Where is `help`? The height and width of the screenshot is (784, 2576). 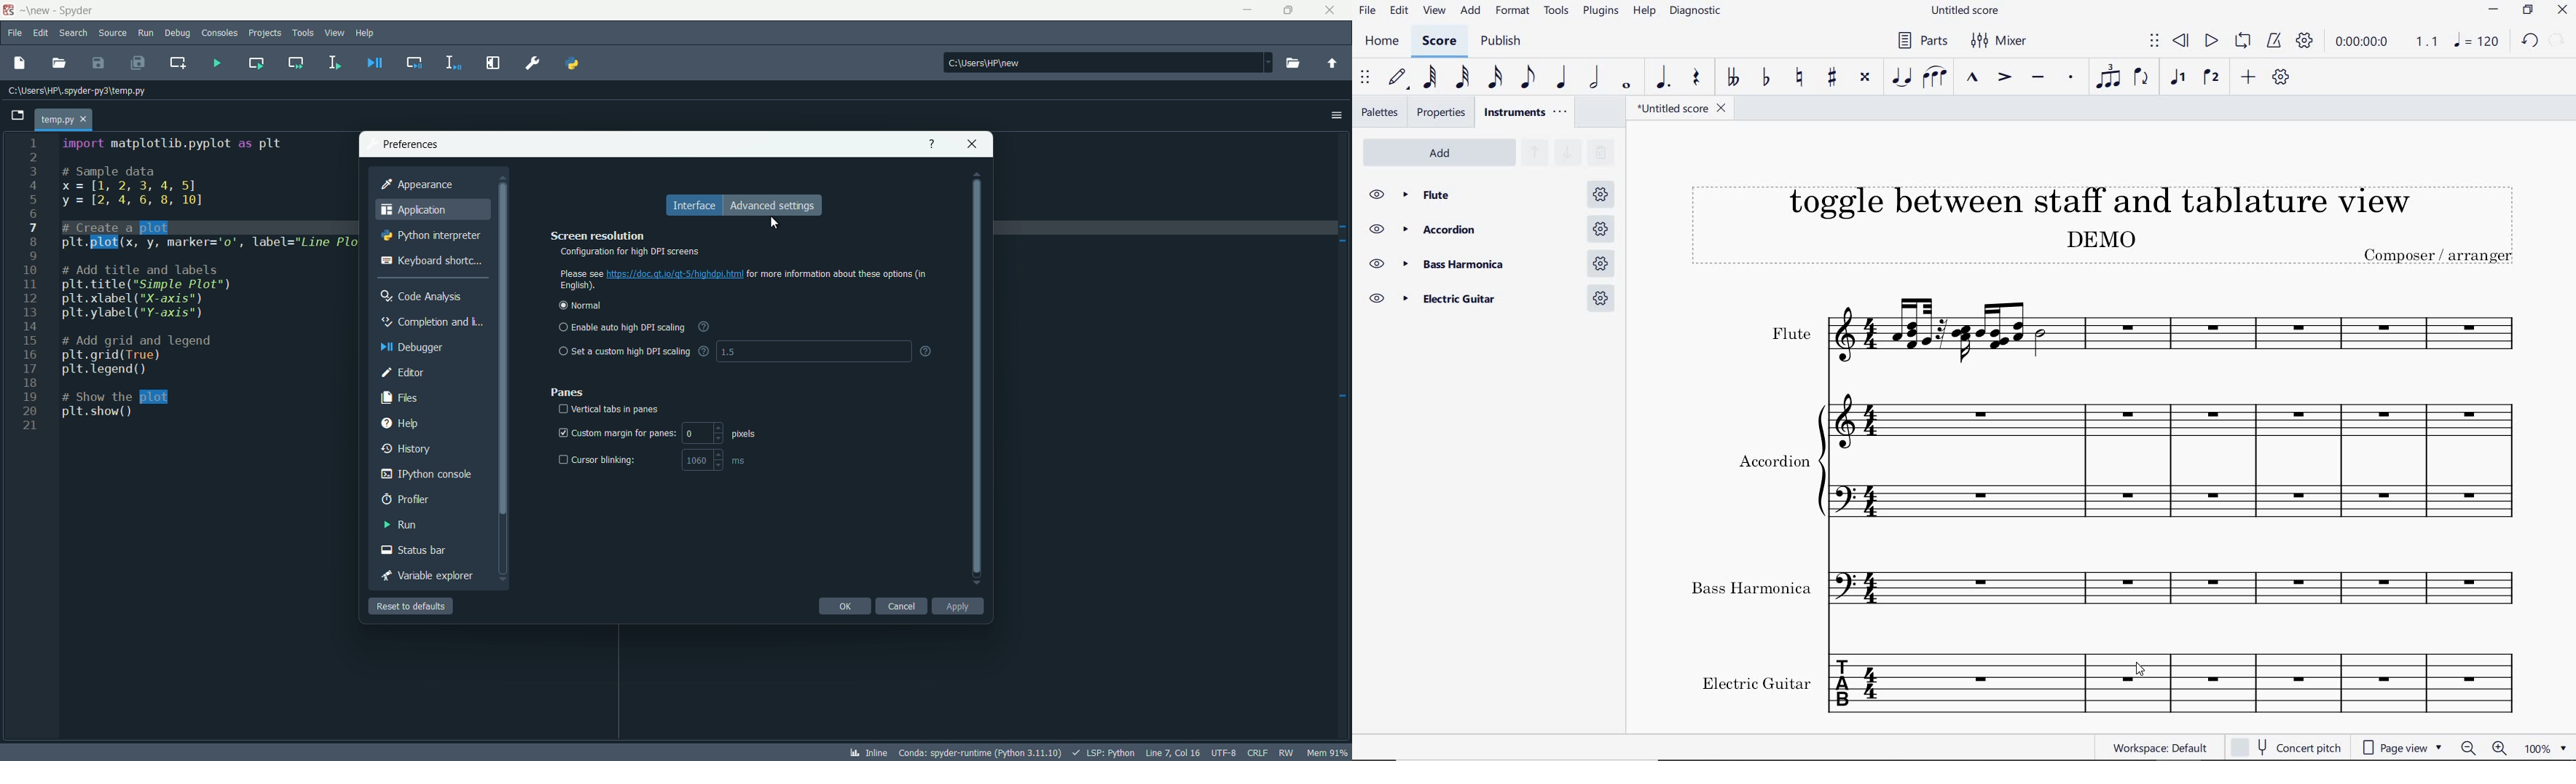
help is located at coordinates (365, 33).